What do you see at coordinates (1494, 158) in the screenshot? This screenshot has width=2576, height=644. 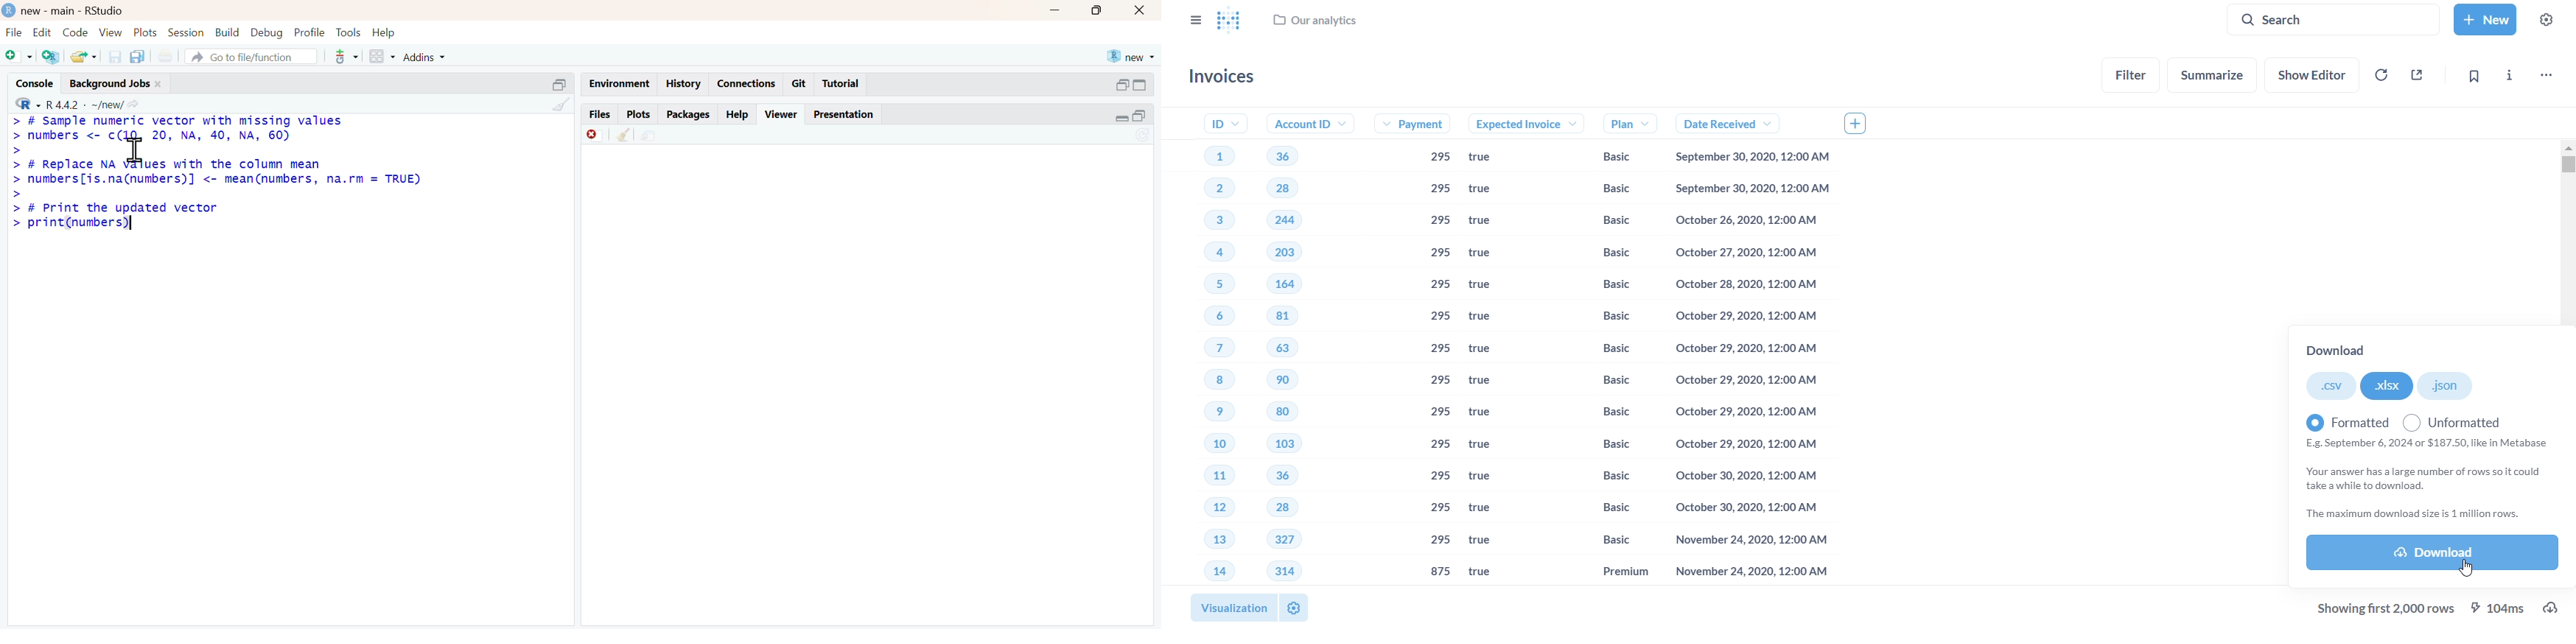 I see `true` at bounding box center [1494, 158].